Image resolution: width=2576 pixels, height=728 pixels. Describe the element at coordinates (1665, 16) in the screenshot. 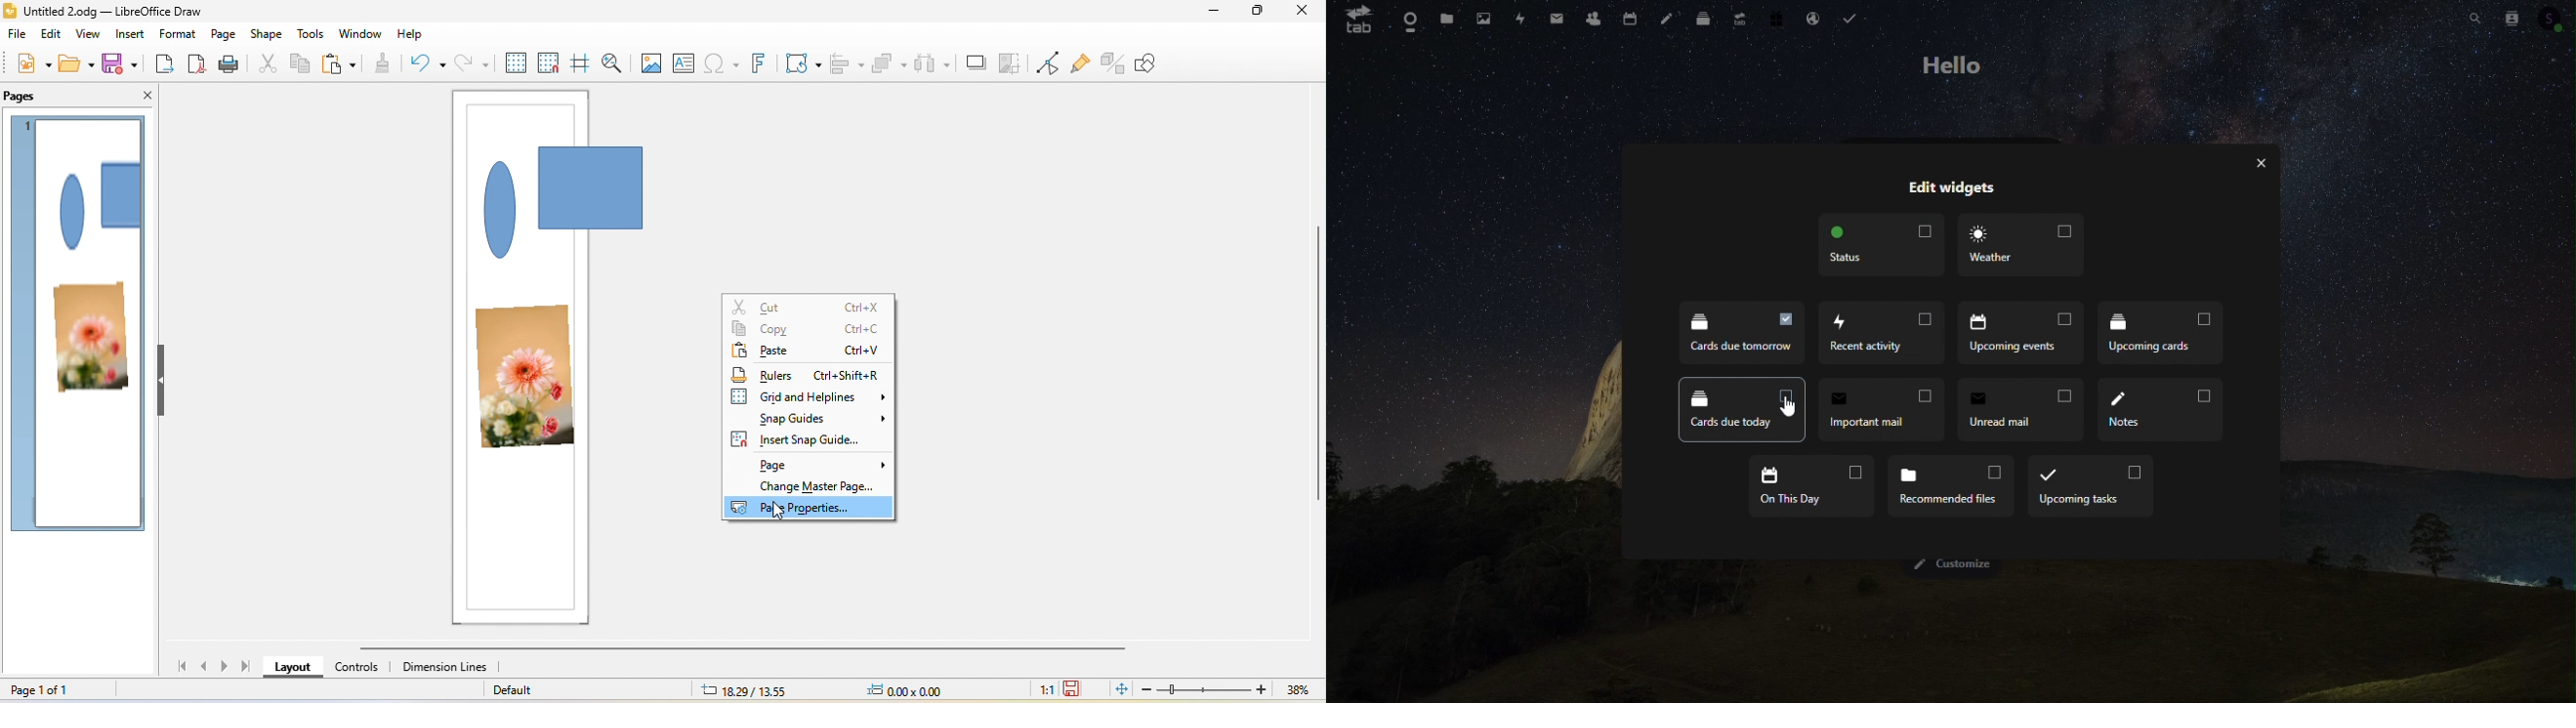

I see `Notes` at that location.